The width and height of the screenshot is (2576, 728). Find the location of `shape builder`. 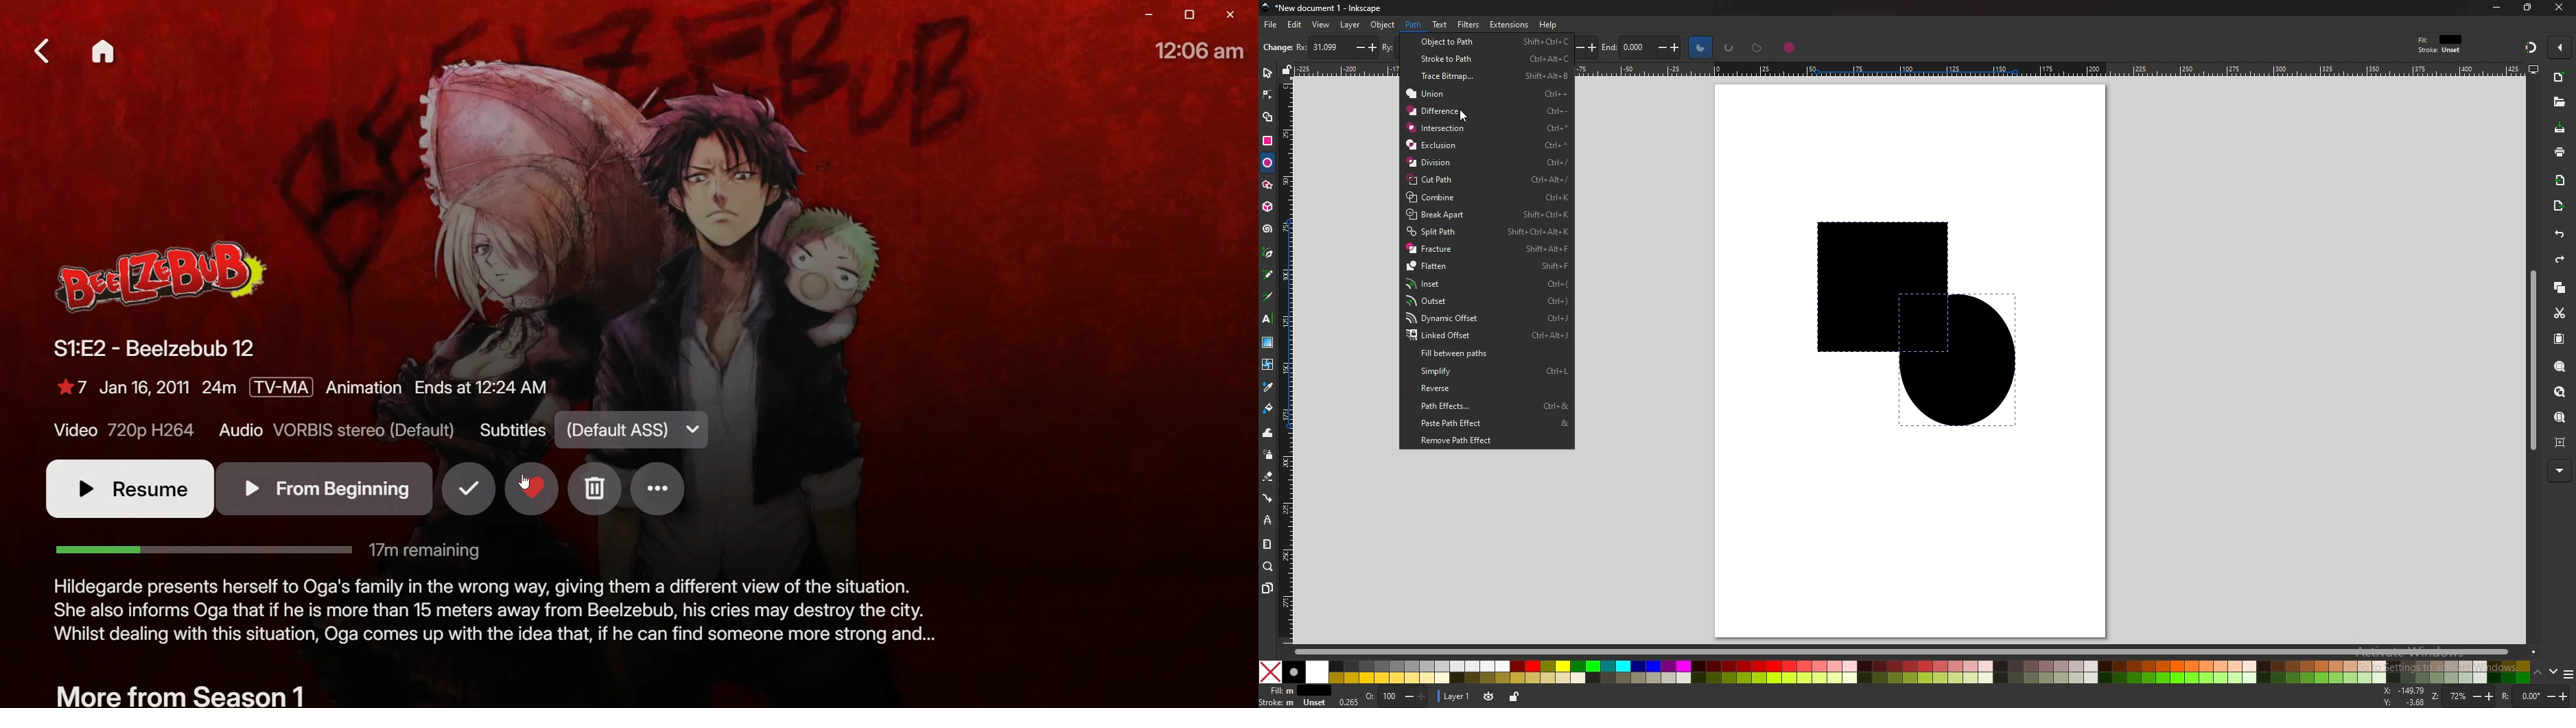

shape builder is located at coordinates (1267, 118).